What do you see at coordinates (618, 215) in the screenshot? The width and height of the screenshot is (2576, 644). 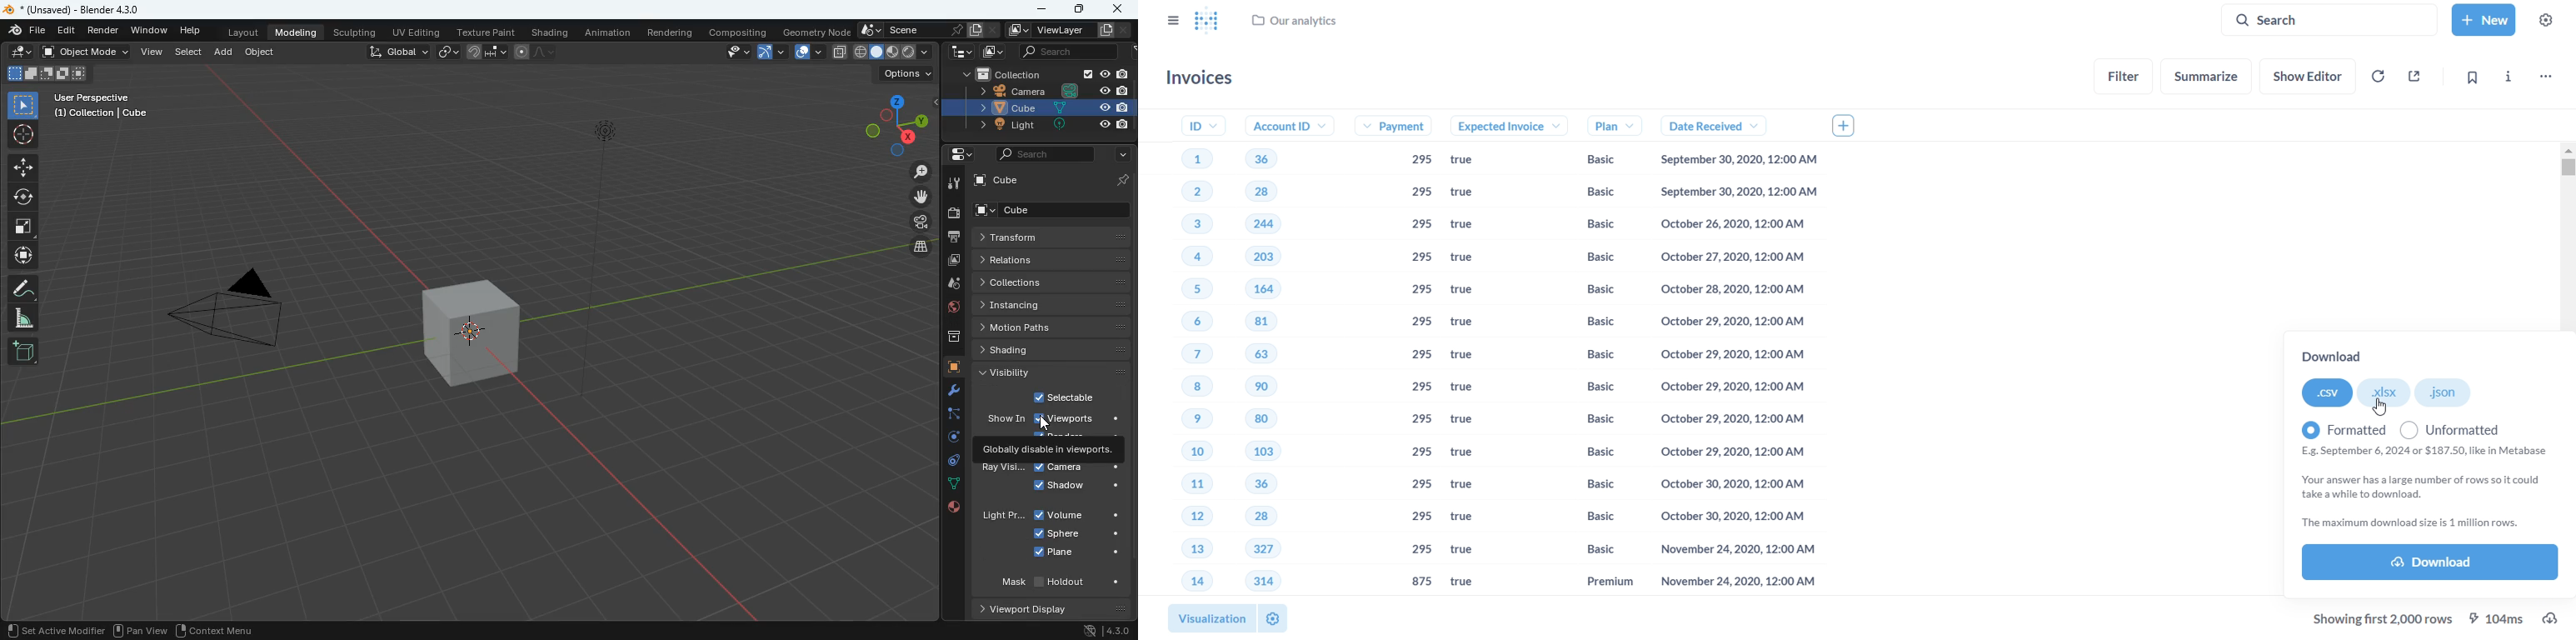 I see `light` at bounding box center [618, 215].